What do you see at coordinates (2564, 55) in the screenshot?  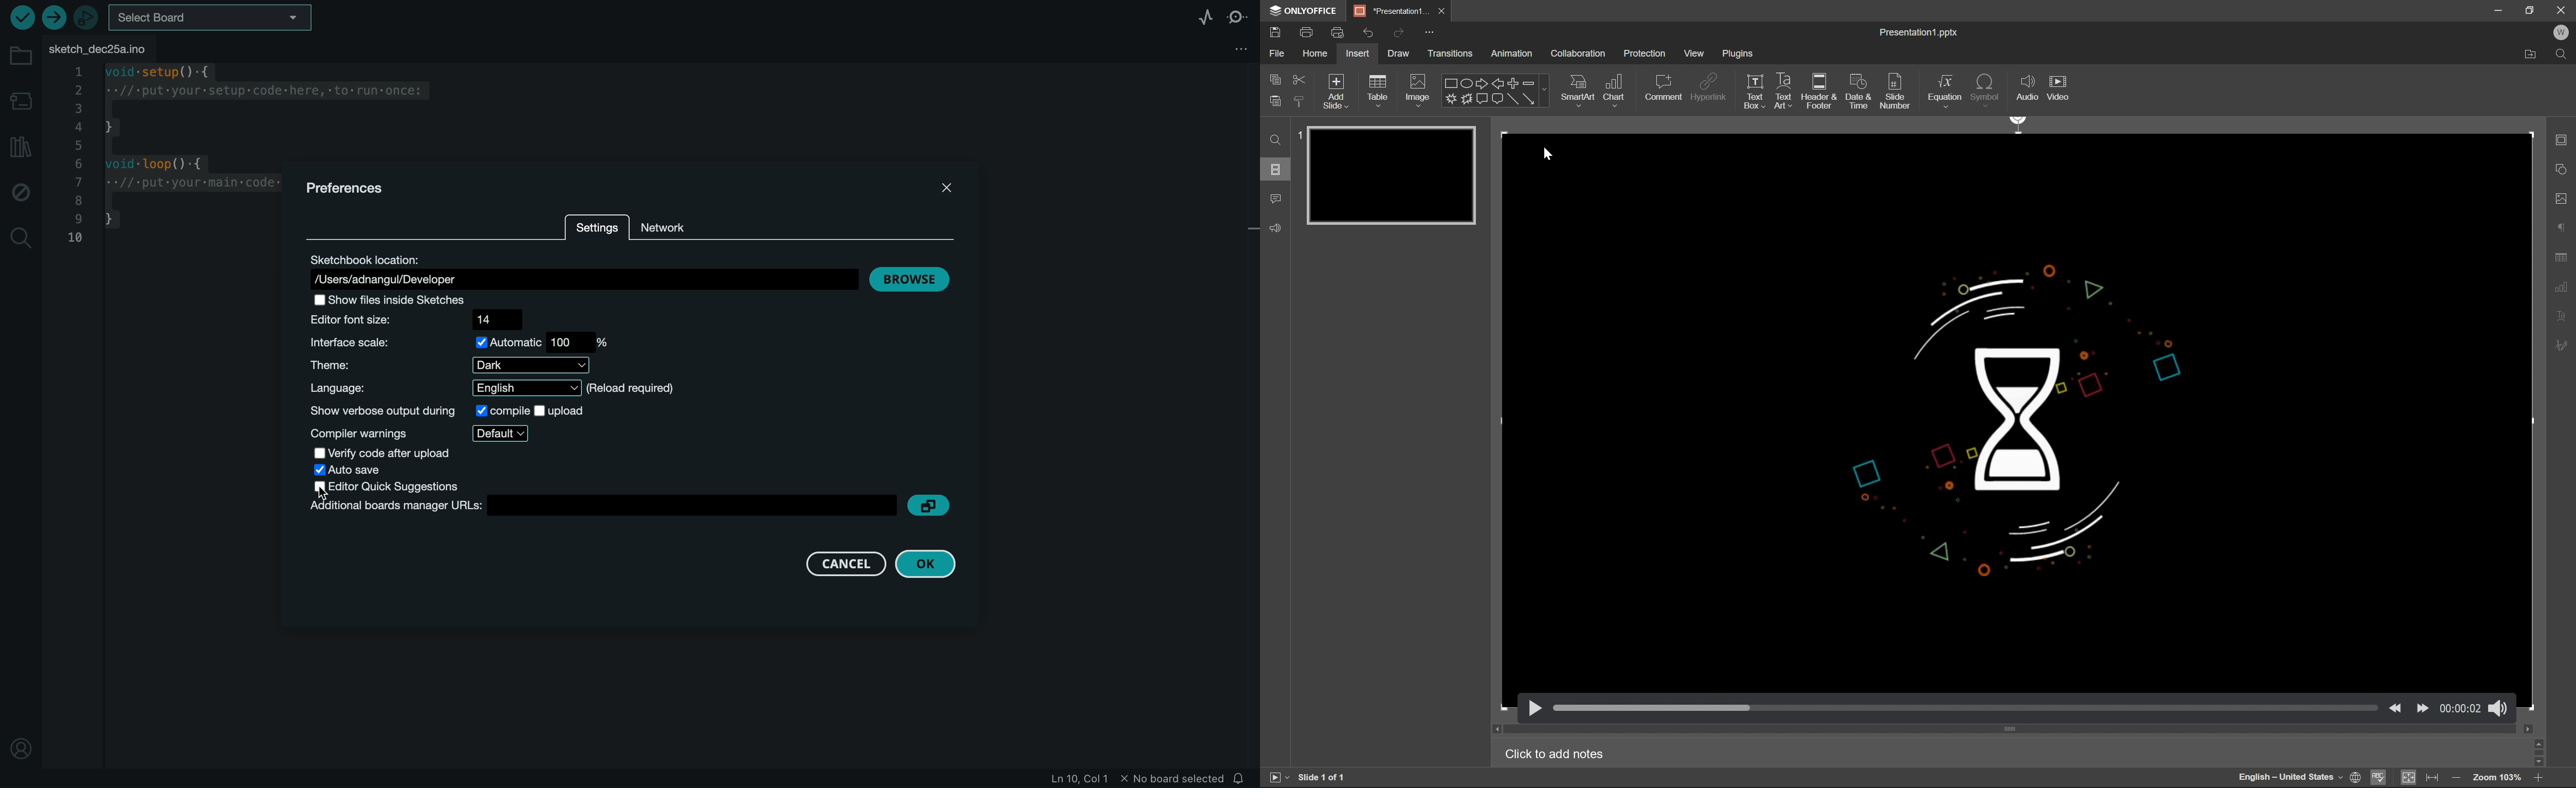 I see `Find` at bounding box center [2564, 55].